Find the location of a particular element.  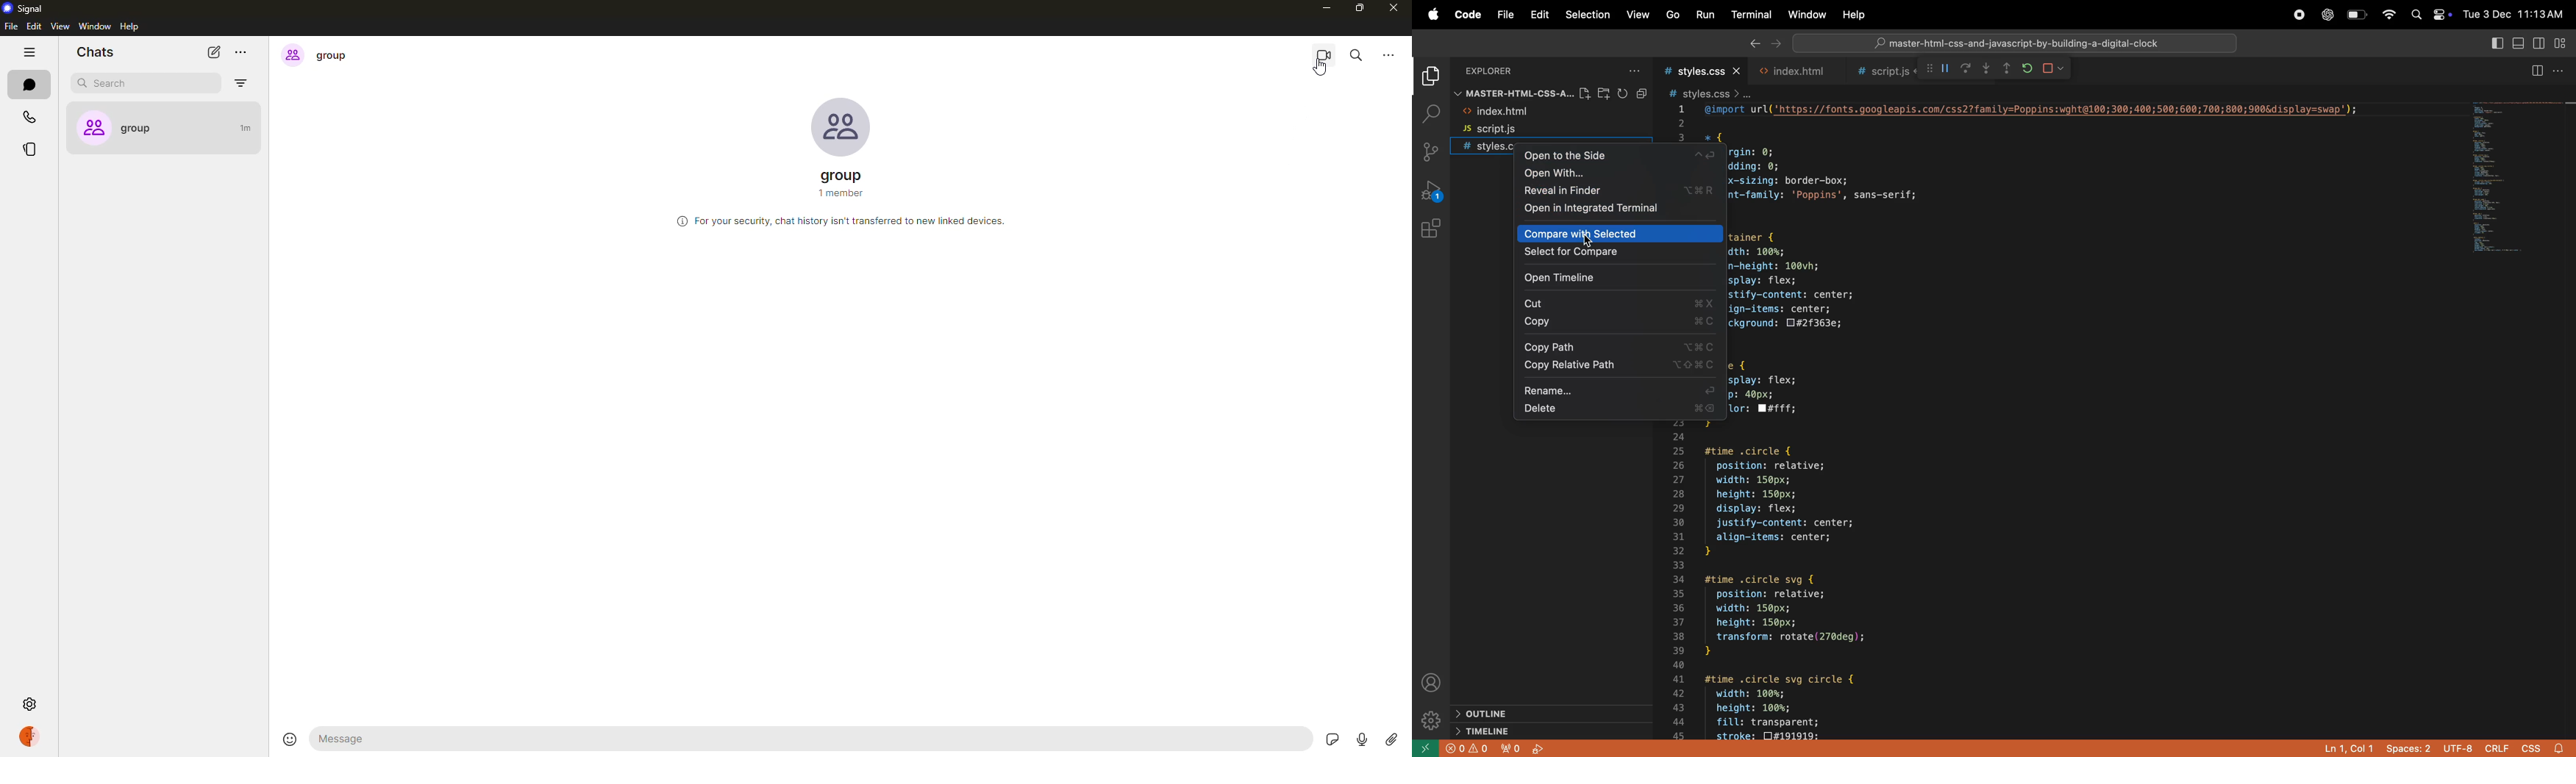

group is located at coordinates (168, 123).